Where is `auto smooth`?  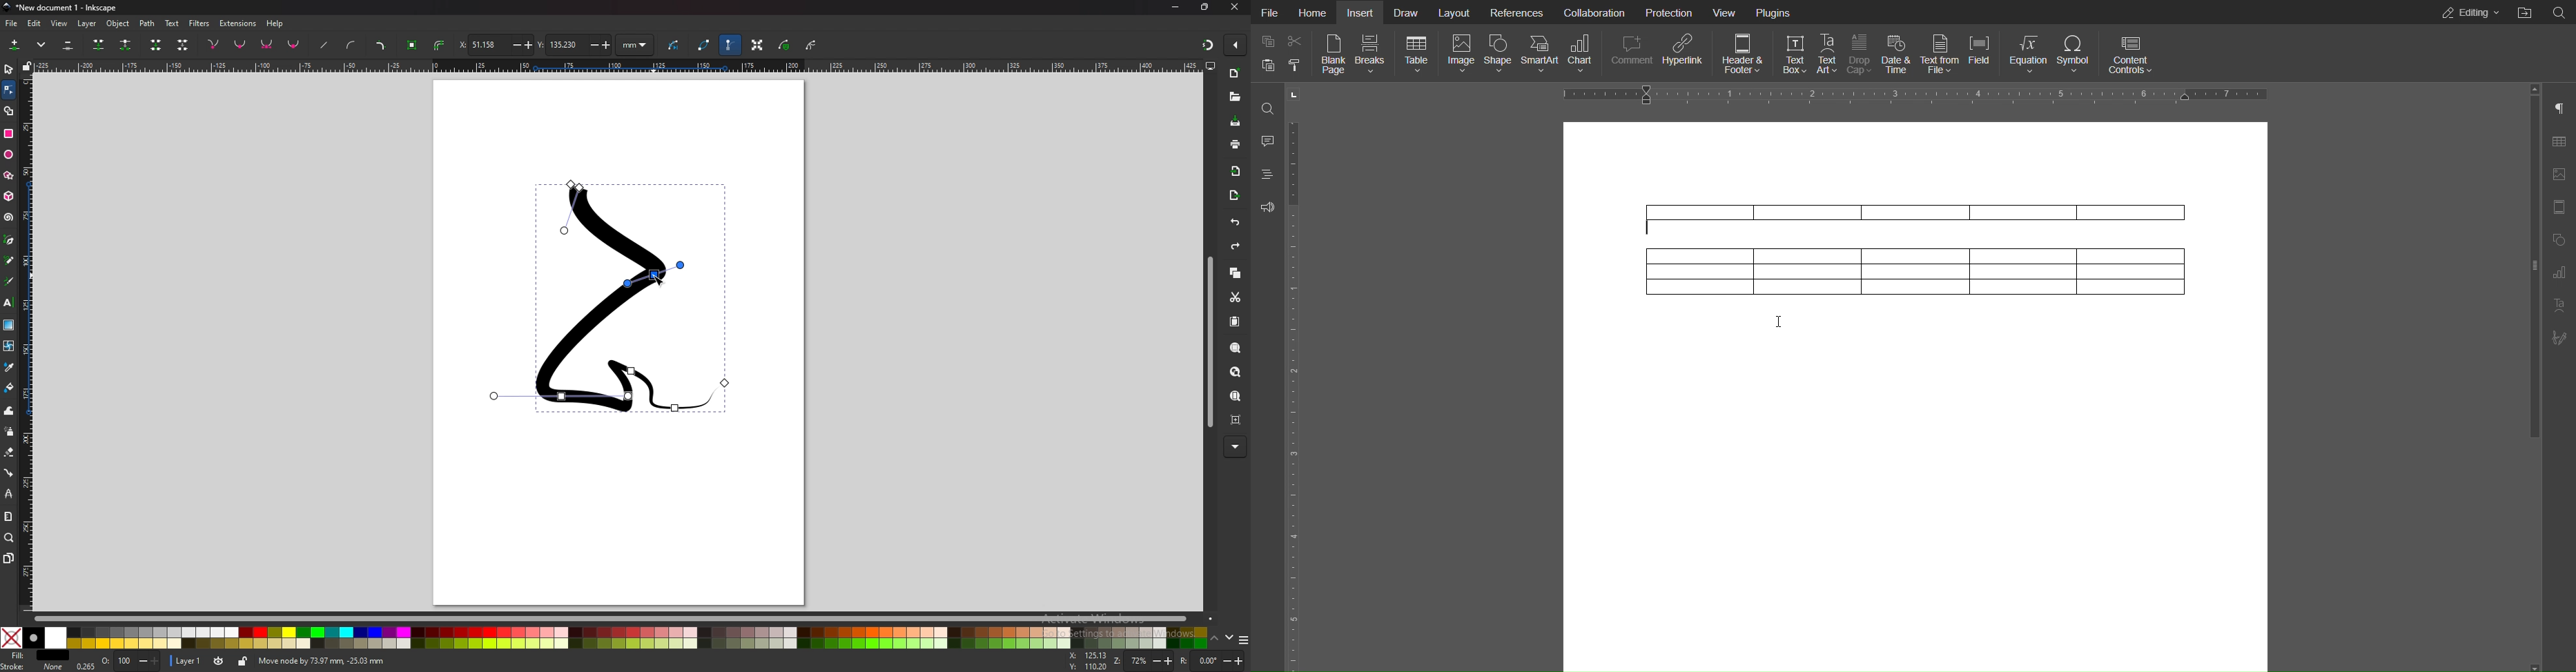 auto smooth is located at coordinates (294, 44).